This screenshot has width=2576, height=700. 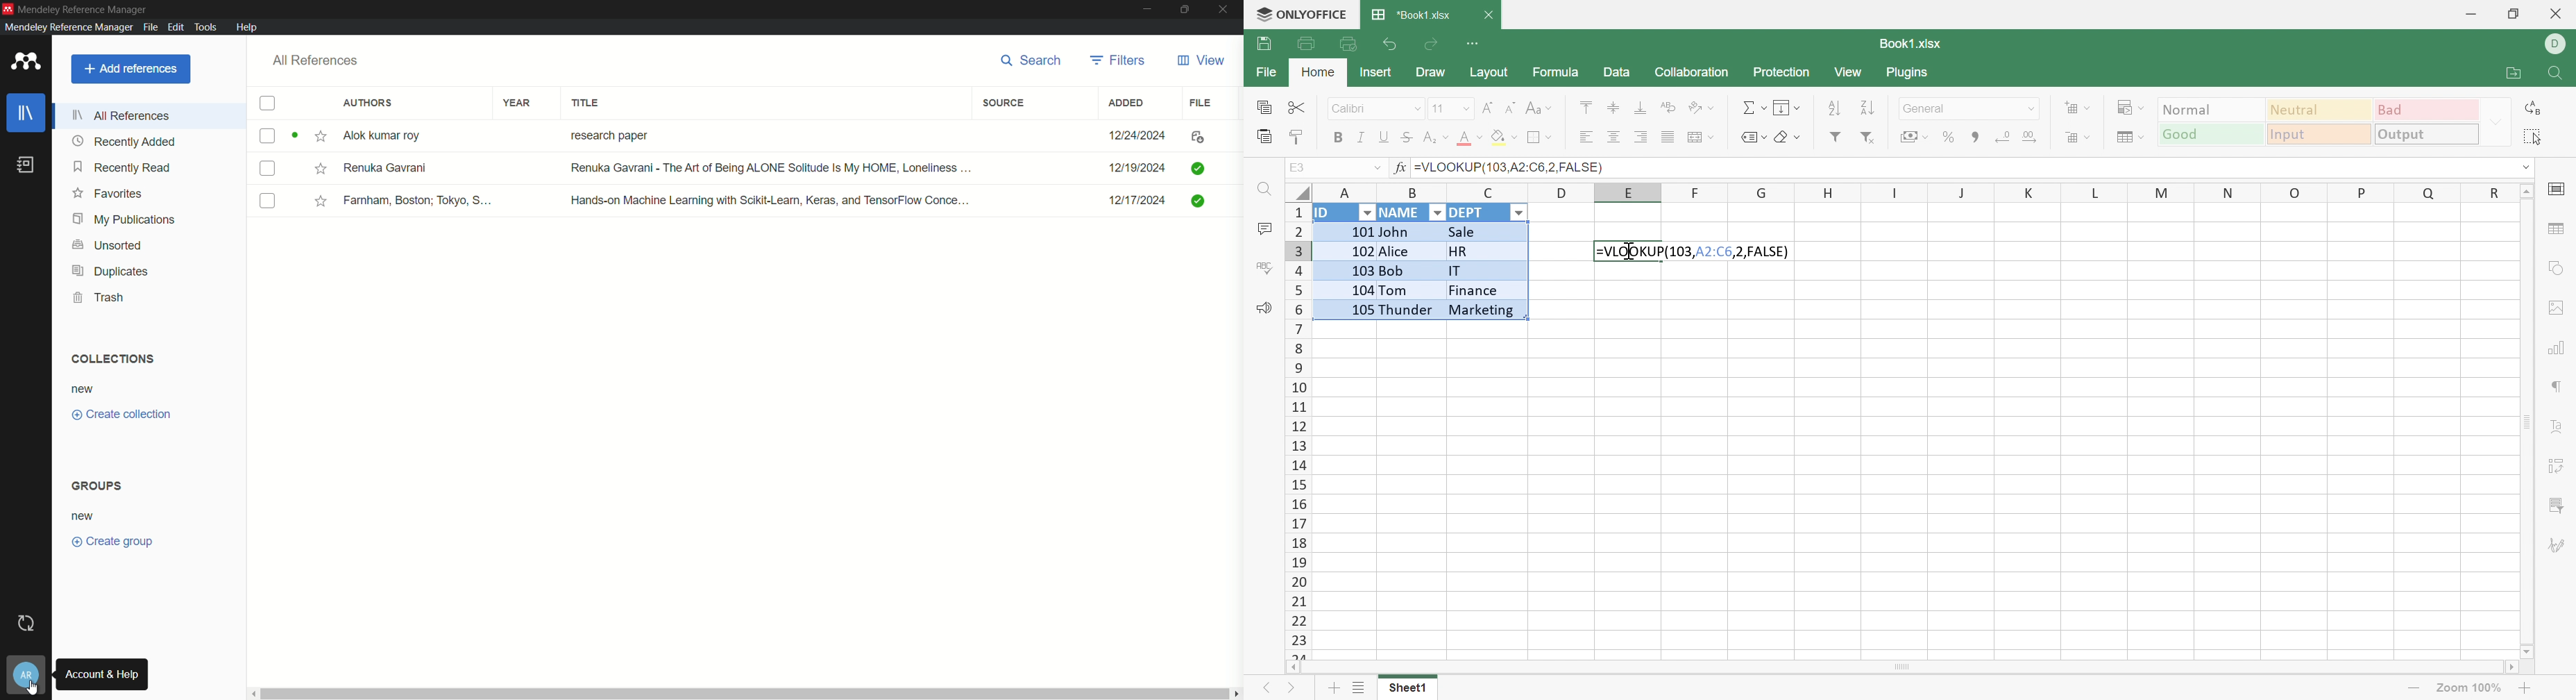 I want to click on Align Right, so click(x=1641, y=137).